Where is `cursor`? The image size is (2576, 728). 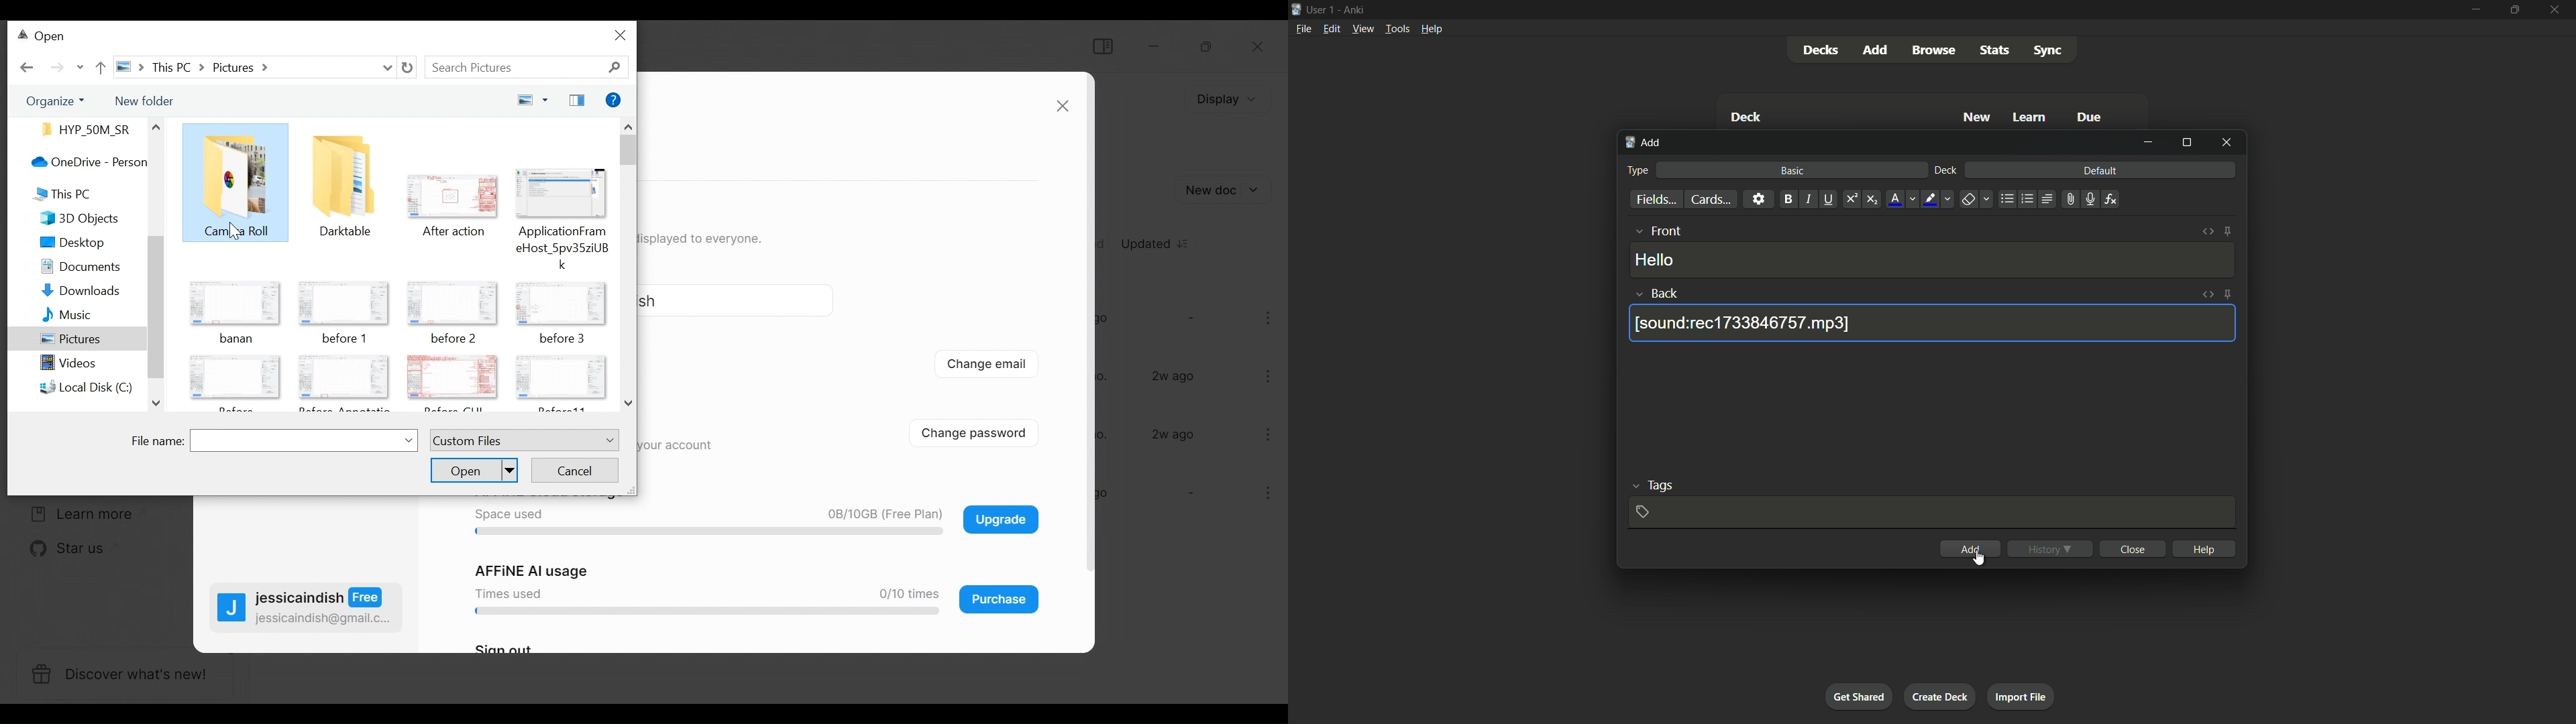
cursor is located at coordinates (1979, 560).